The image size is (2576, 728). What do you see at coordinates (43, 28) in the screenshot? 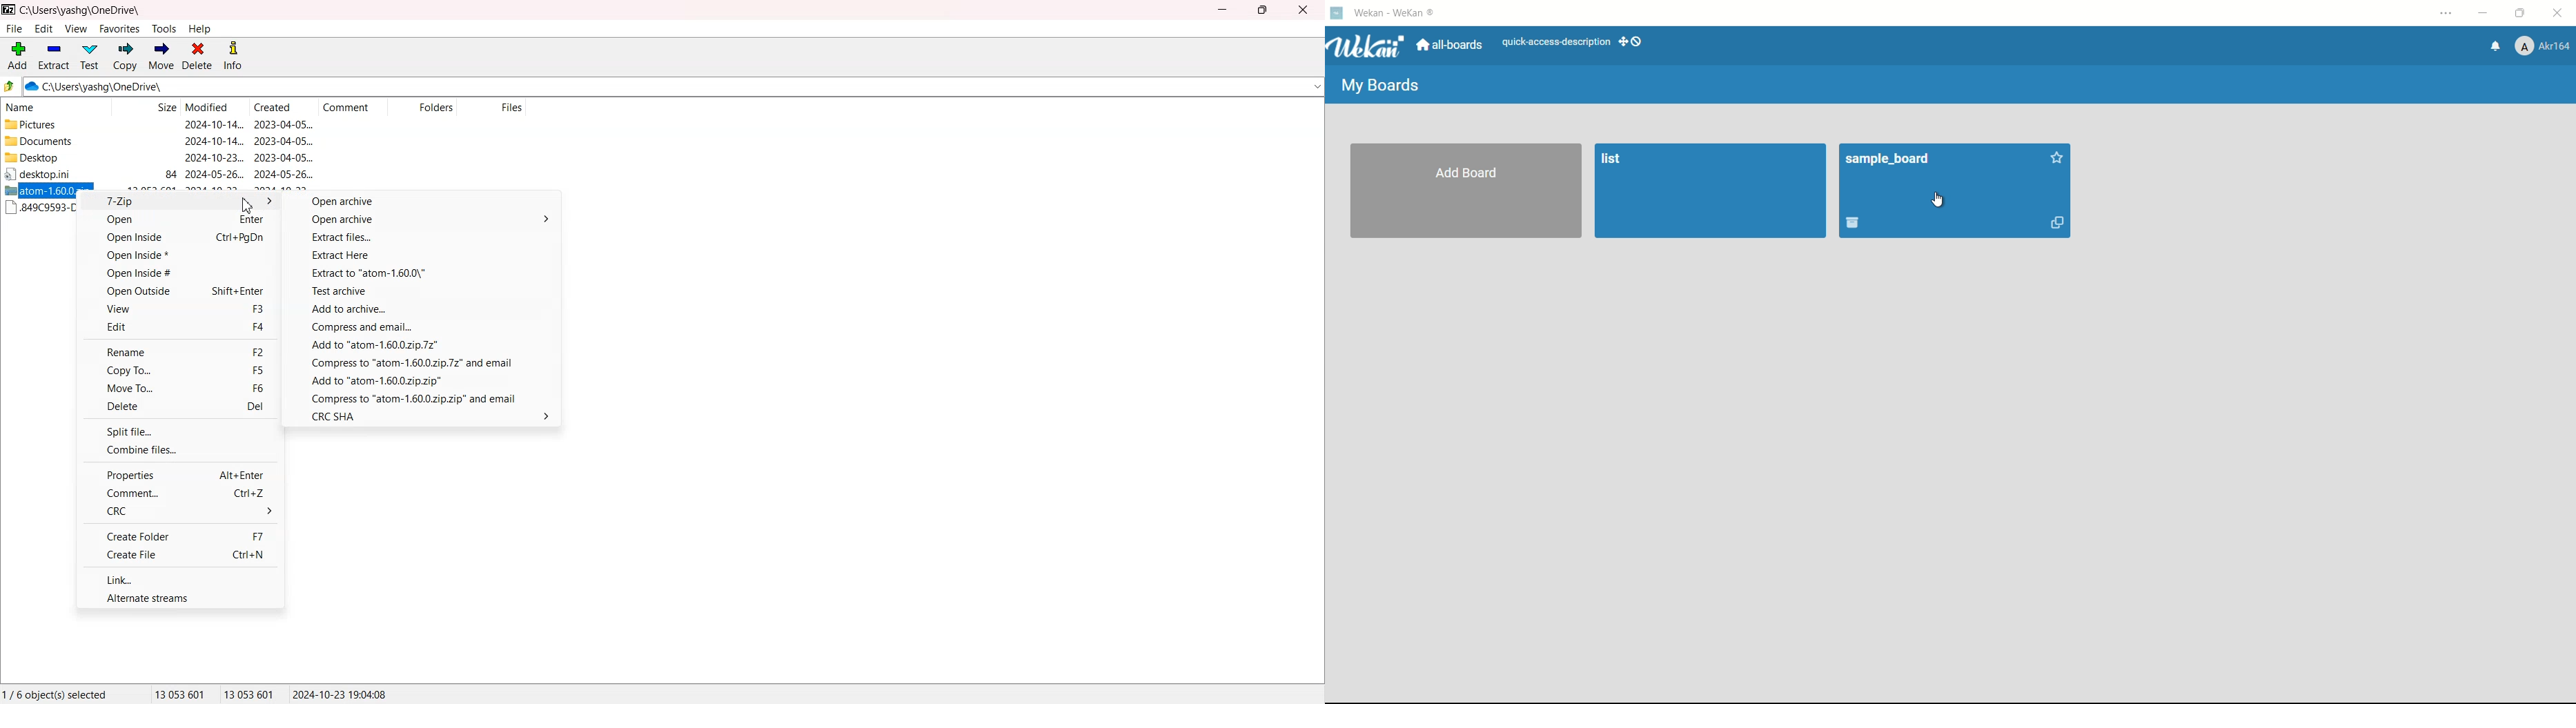
I see `Edit` at bounding box center [43, 28].